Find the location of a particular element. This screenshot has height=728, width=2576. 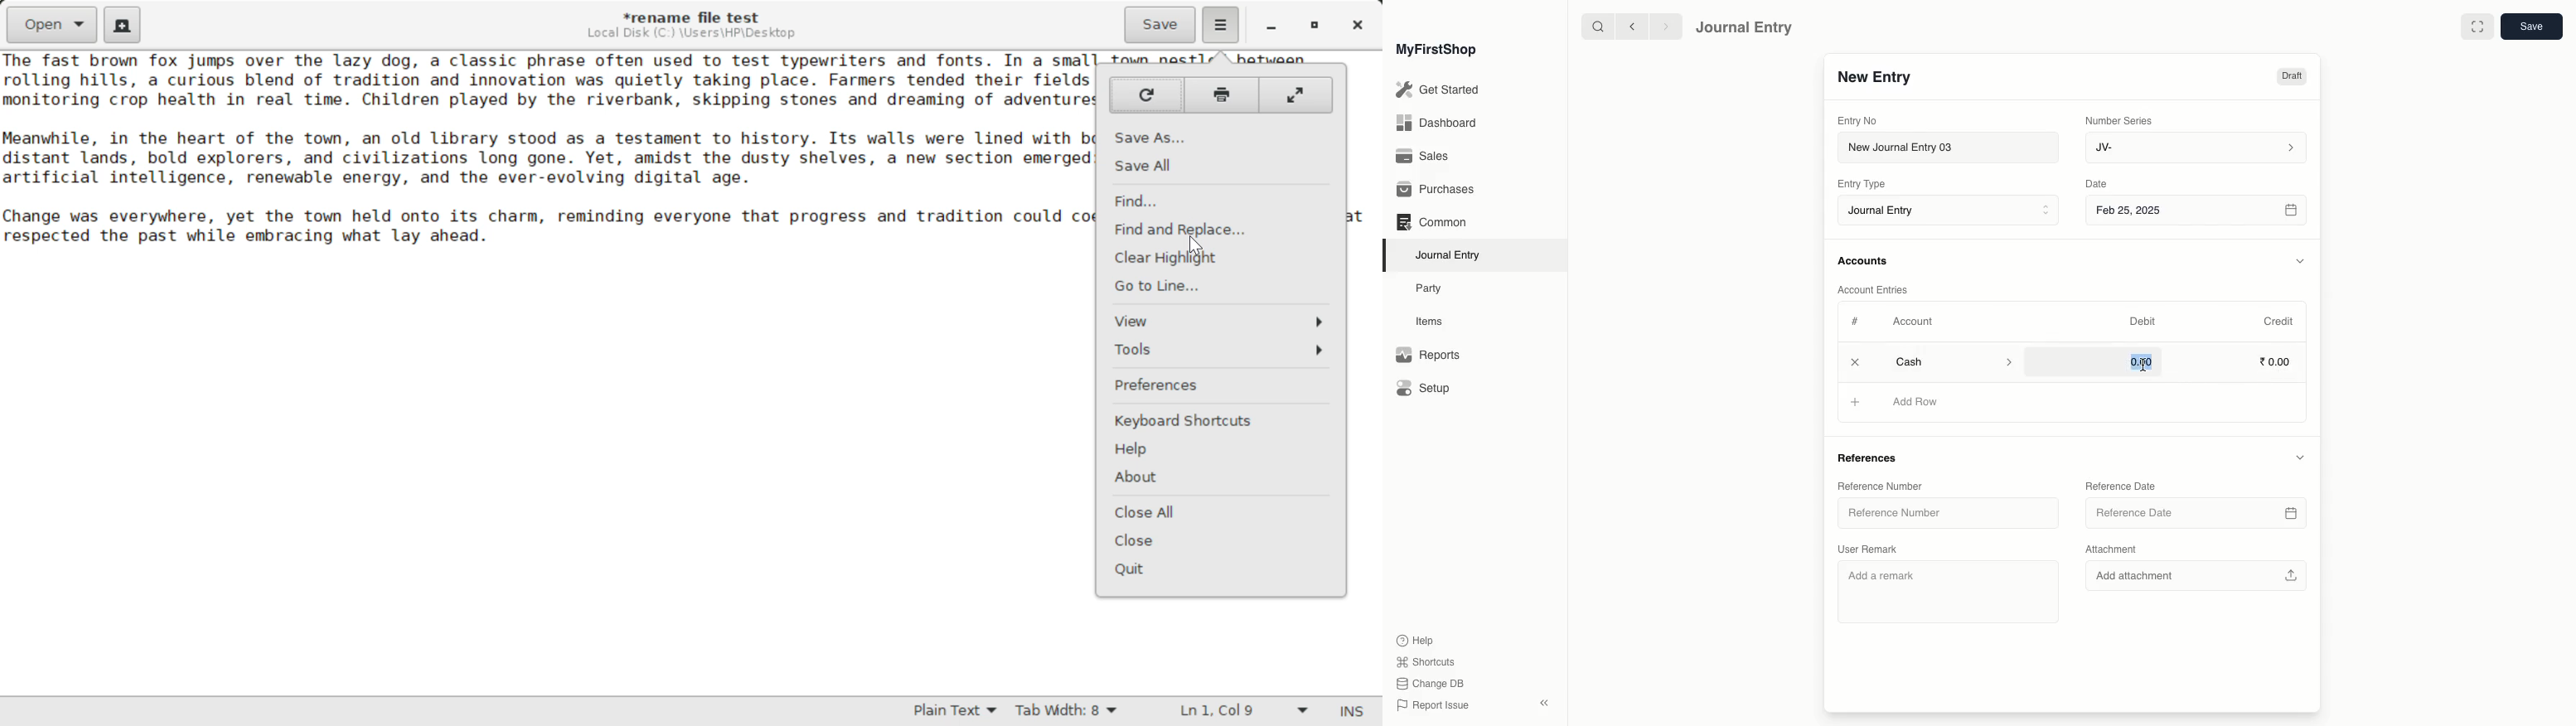

New Entry is located at coordinates (1874, 78).